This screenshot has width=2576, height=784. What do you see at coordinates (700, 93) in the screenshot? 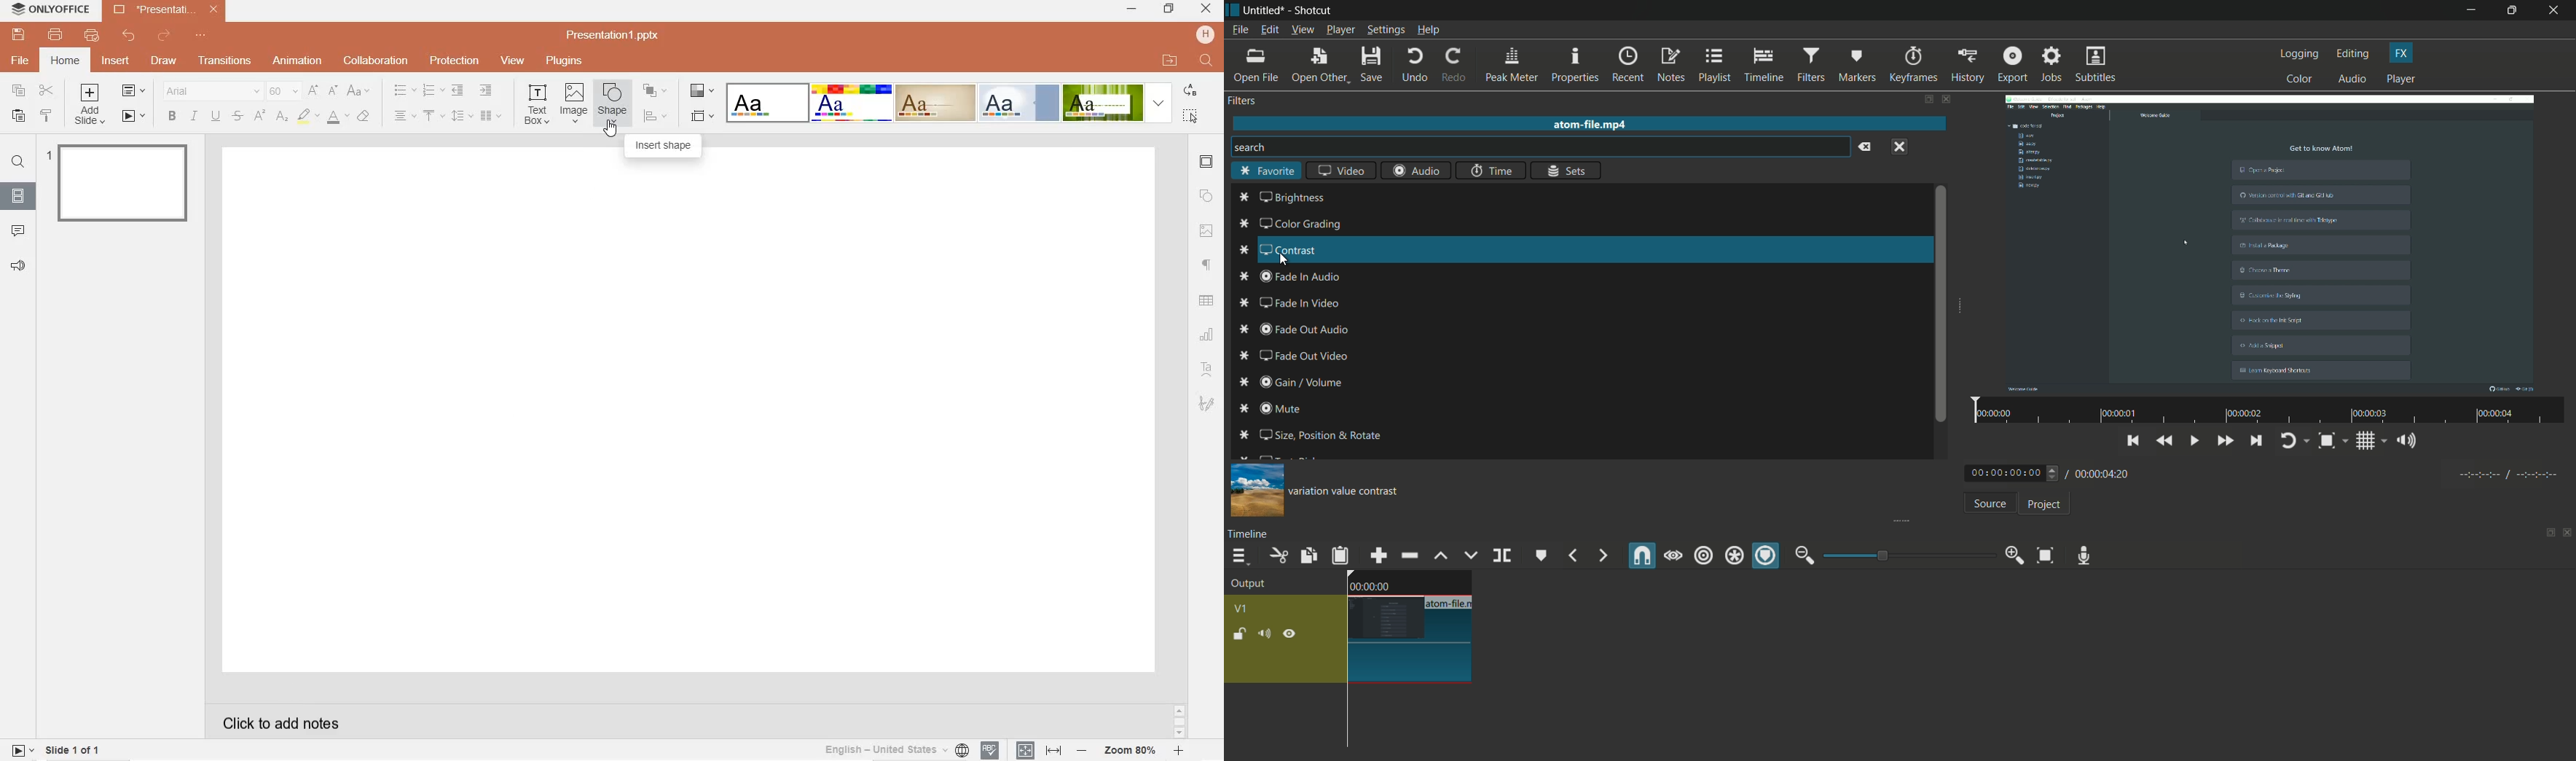
I see `change color theme` at bounding box center [700, 93].